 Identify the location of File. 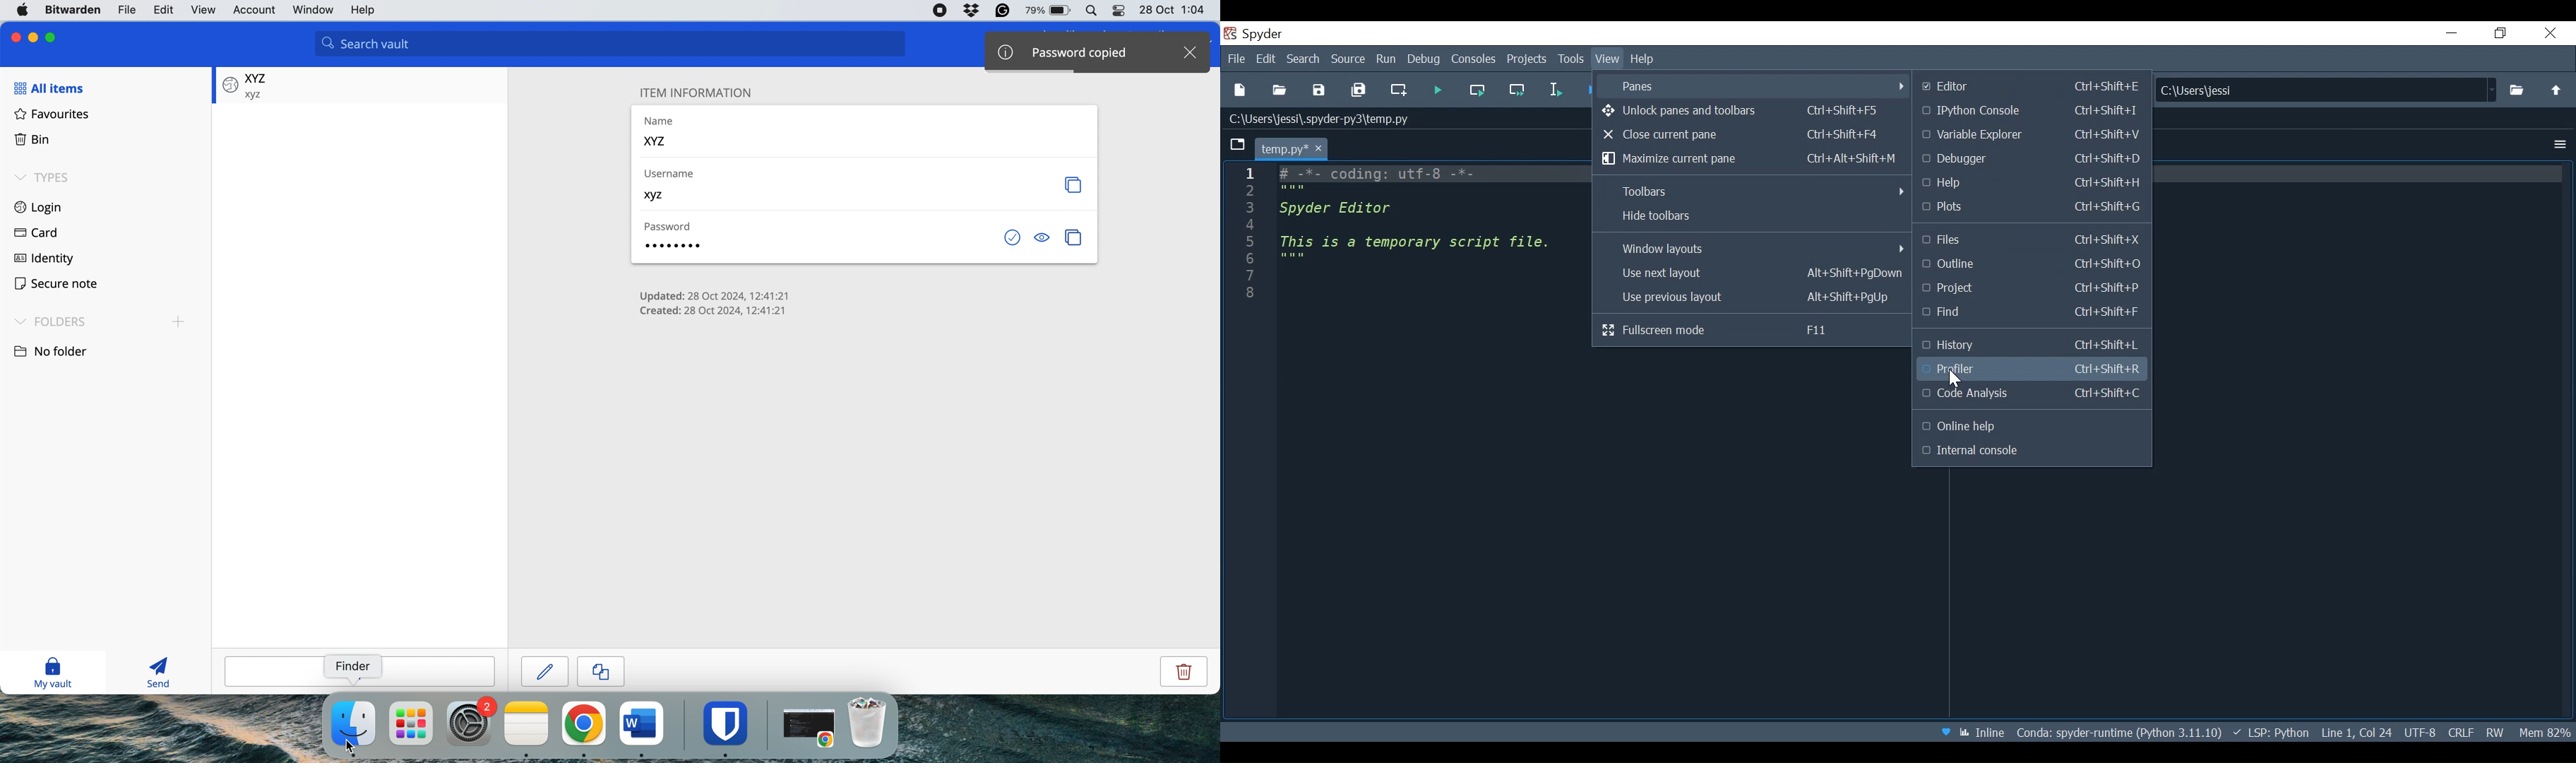
(1236, 59).